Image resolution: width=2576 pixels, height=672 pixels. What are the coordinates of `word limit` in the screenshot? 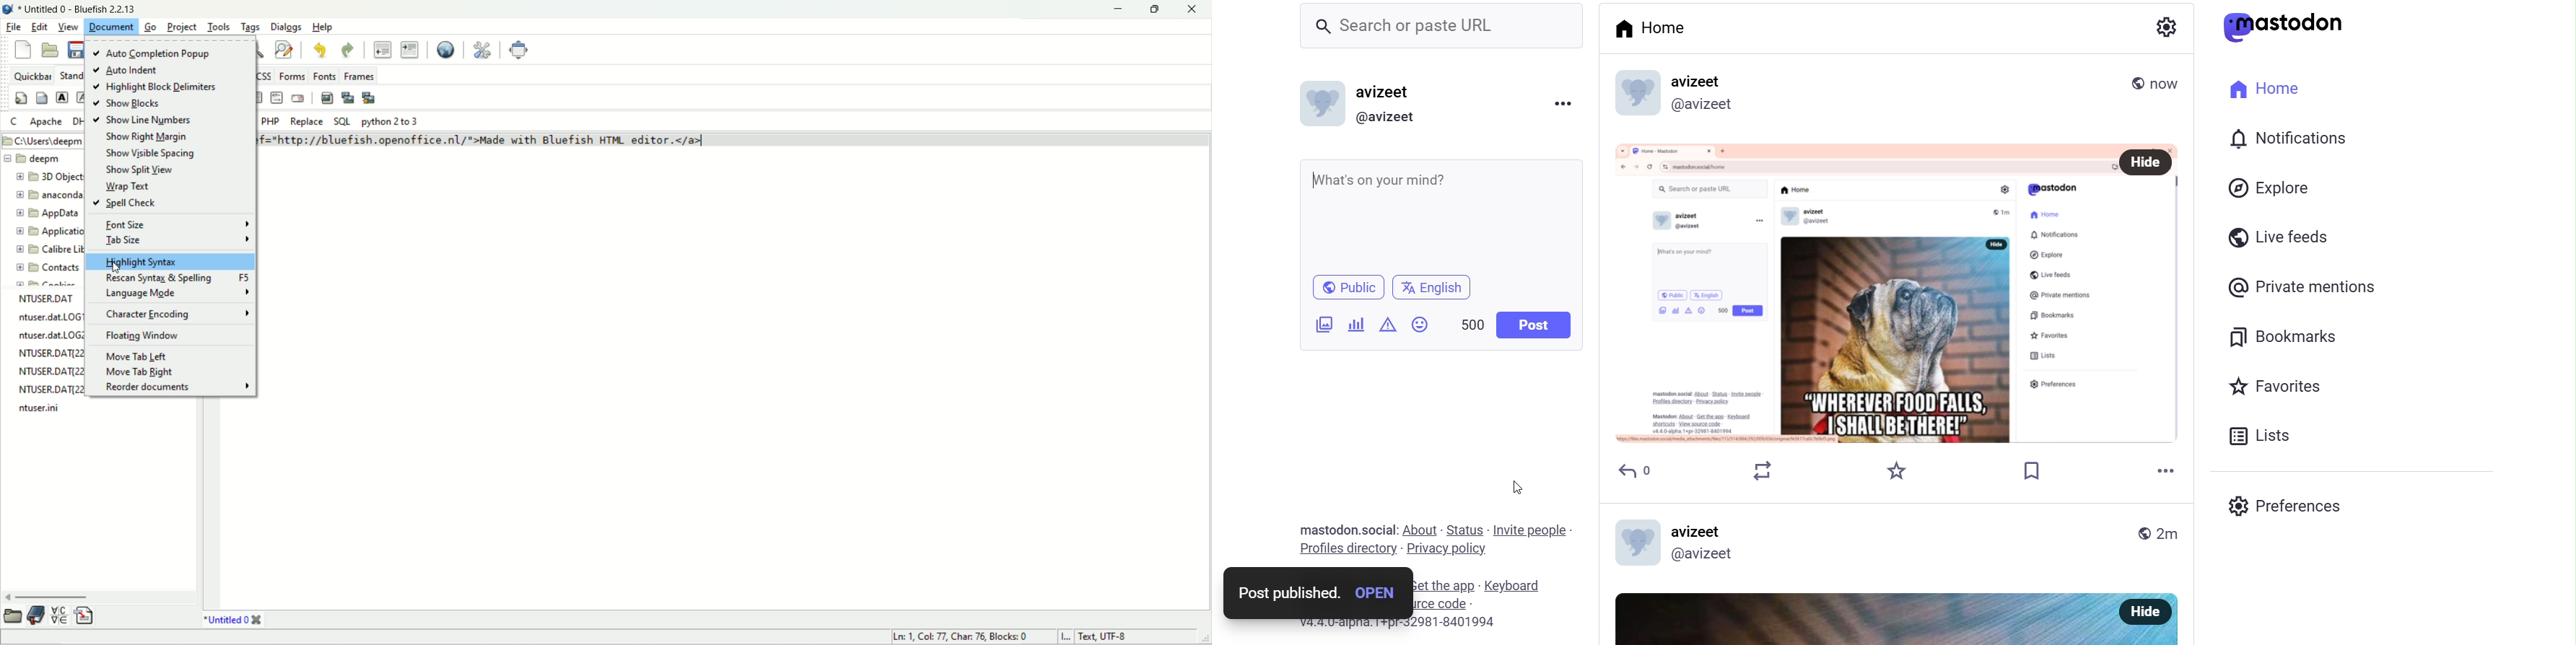 It's located at (1470, 325).